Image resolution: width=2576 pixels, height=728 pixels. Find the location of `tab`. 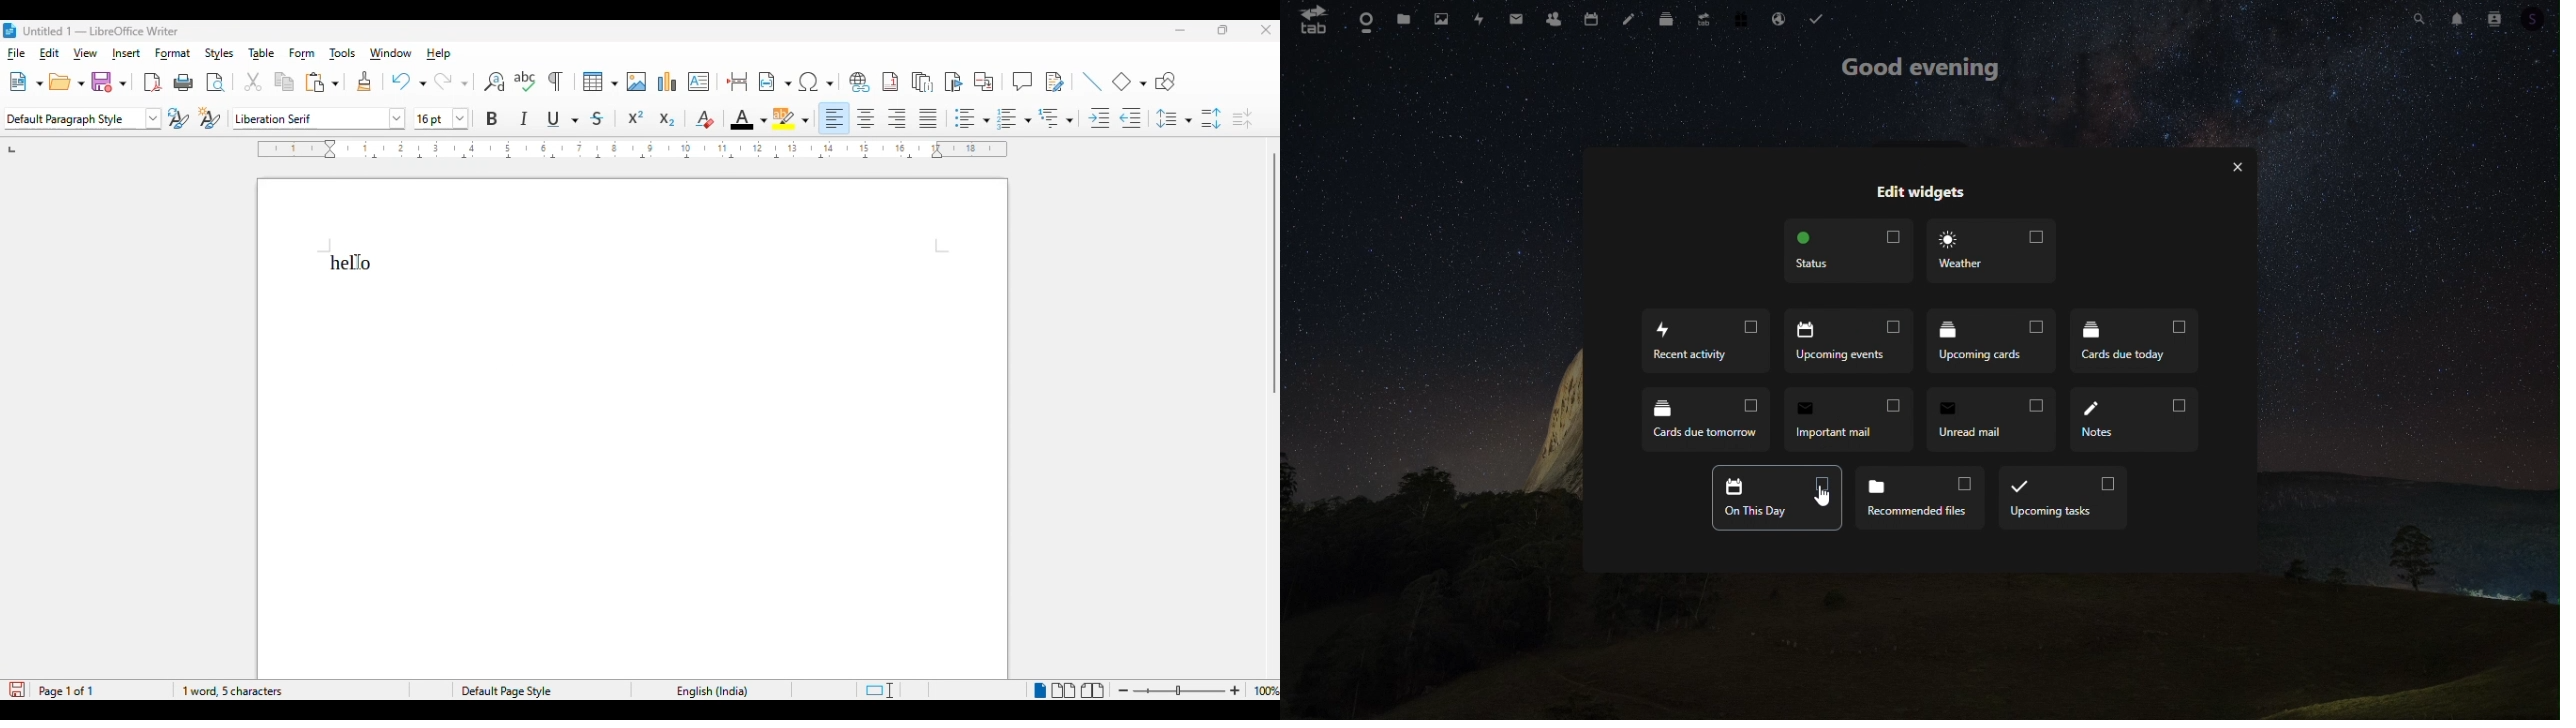

tab is located at coordinates (1314, 20).